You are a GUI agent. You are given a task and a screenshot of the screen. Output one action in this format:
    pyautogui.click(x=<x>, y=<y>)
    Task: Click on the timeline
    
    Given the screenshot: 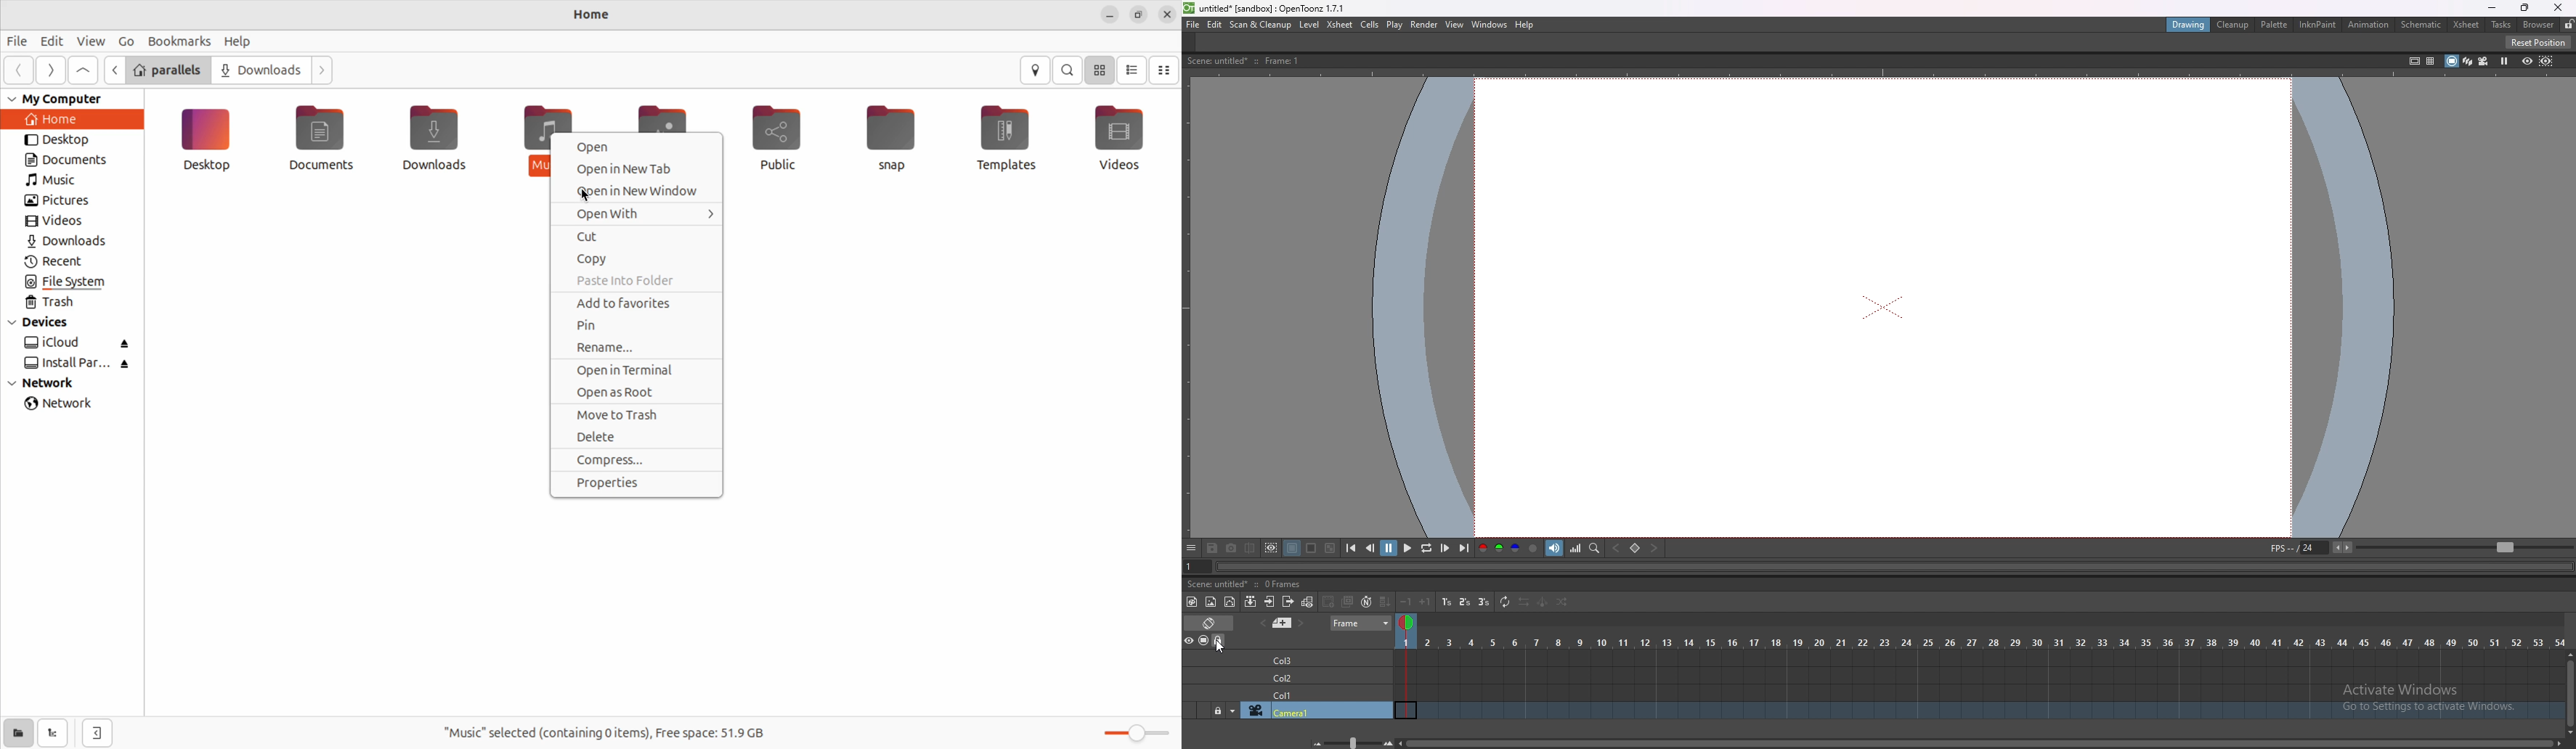 What is the action you would take?
    pyautogui.click(x=1979, y=674)
    